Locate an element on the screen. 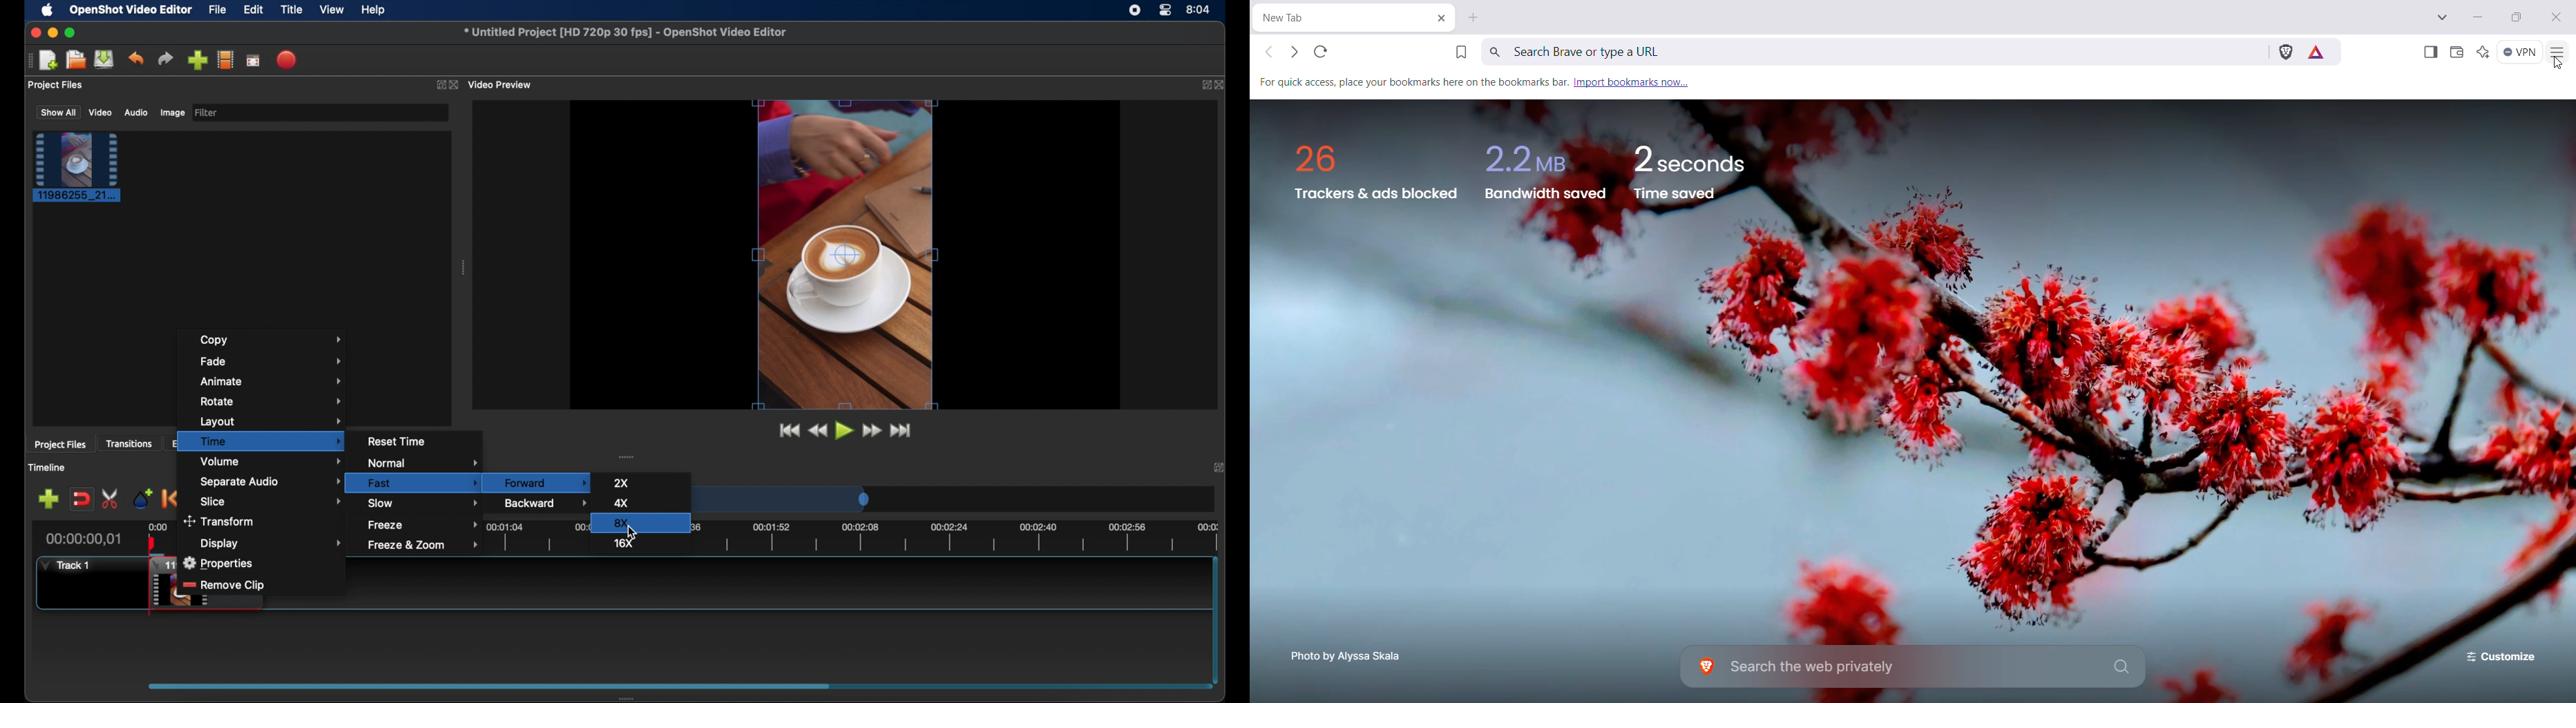 The image size is (2576, 728). time is located at coordinates (1199, 8).